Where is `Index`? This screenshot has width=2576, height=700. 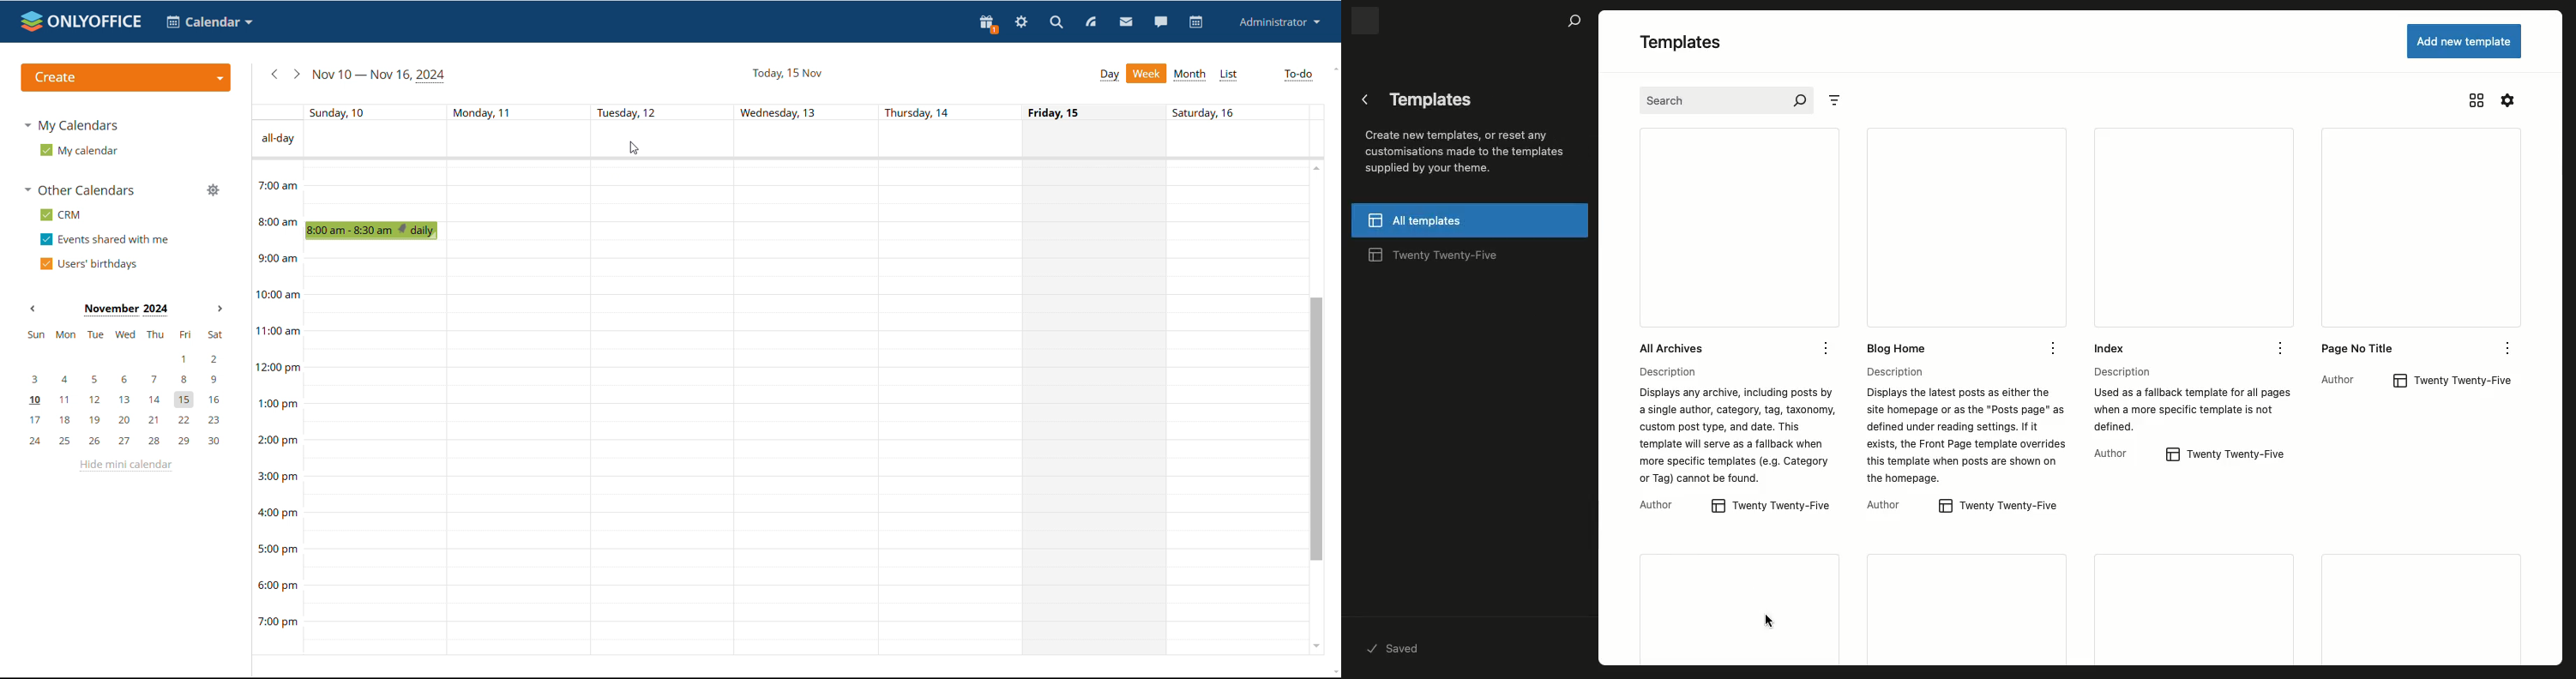
Index is located at coordinates (2110, 349).